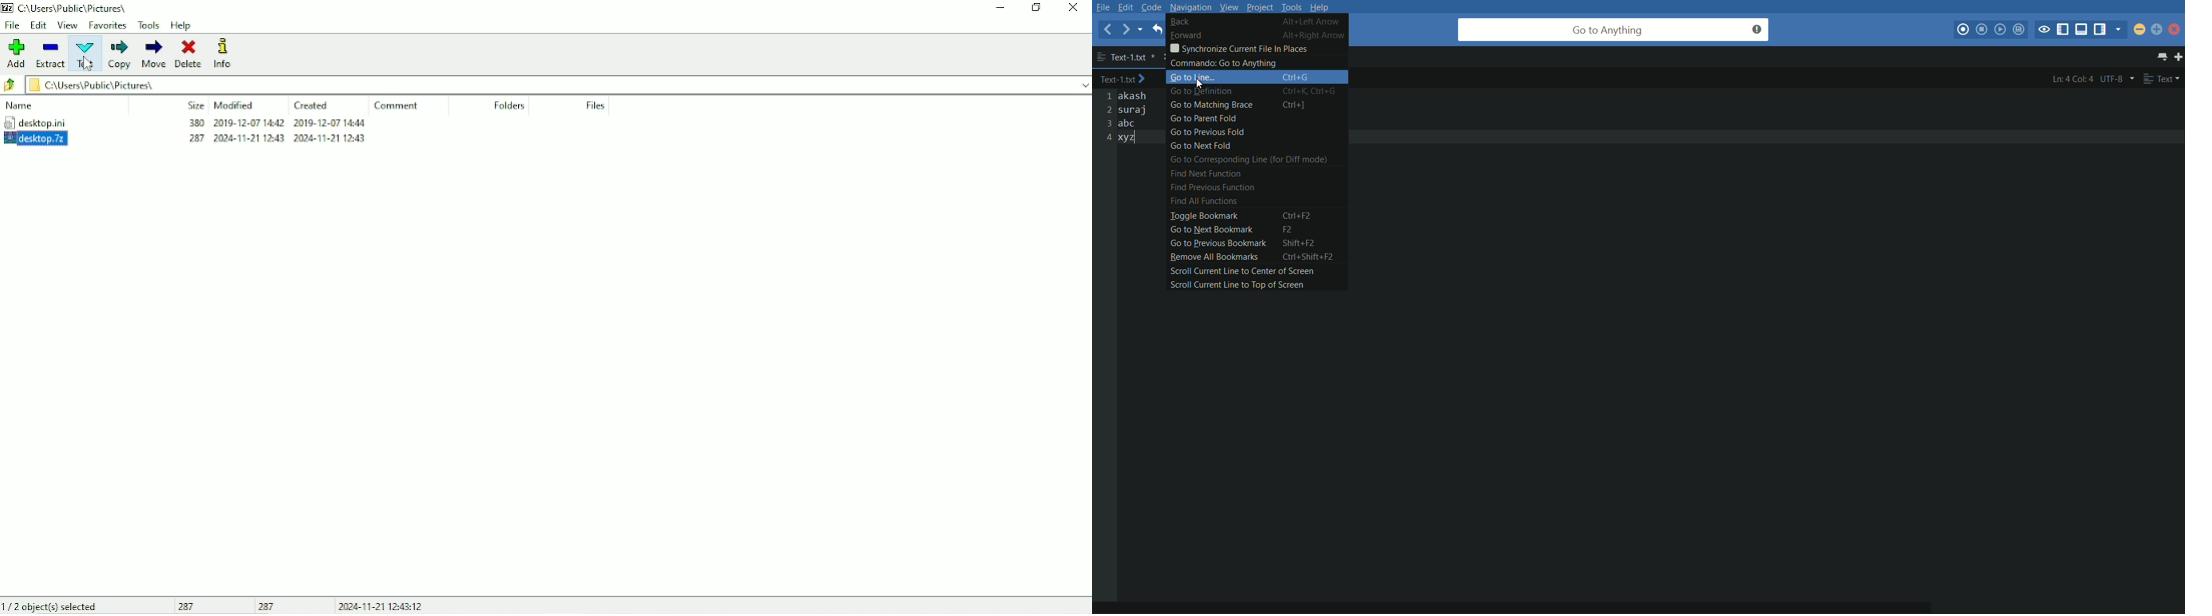 The image size is (2212, 616). What do you see at coordinates (1228, 7) in the screenshot?
I see `view` at bounding box center [1228, 7].